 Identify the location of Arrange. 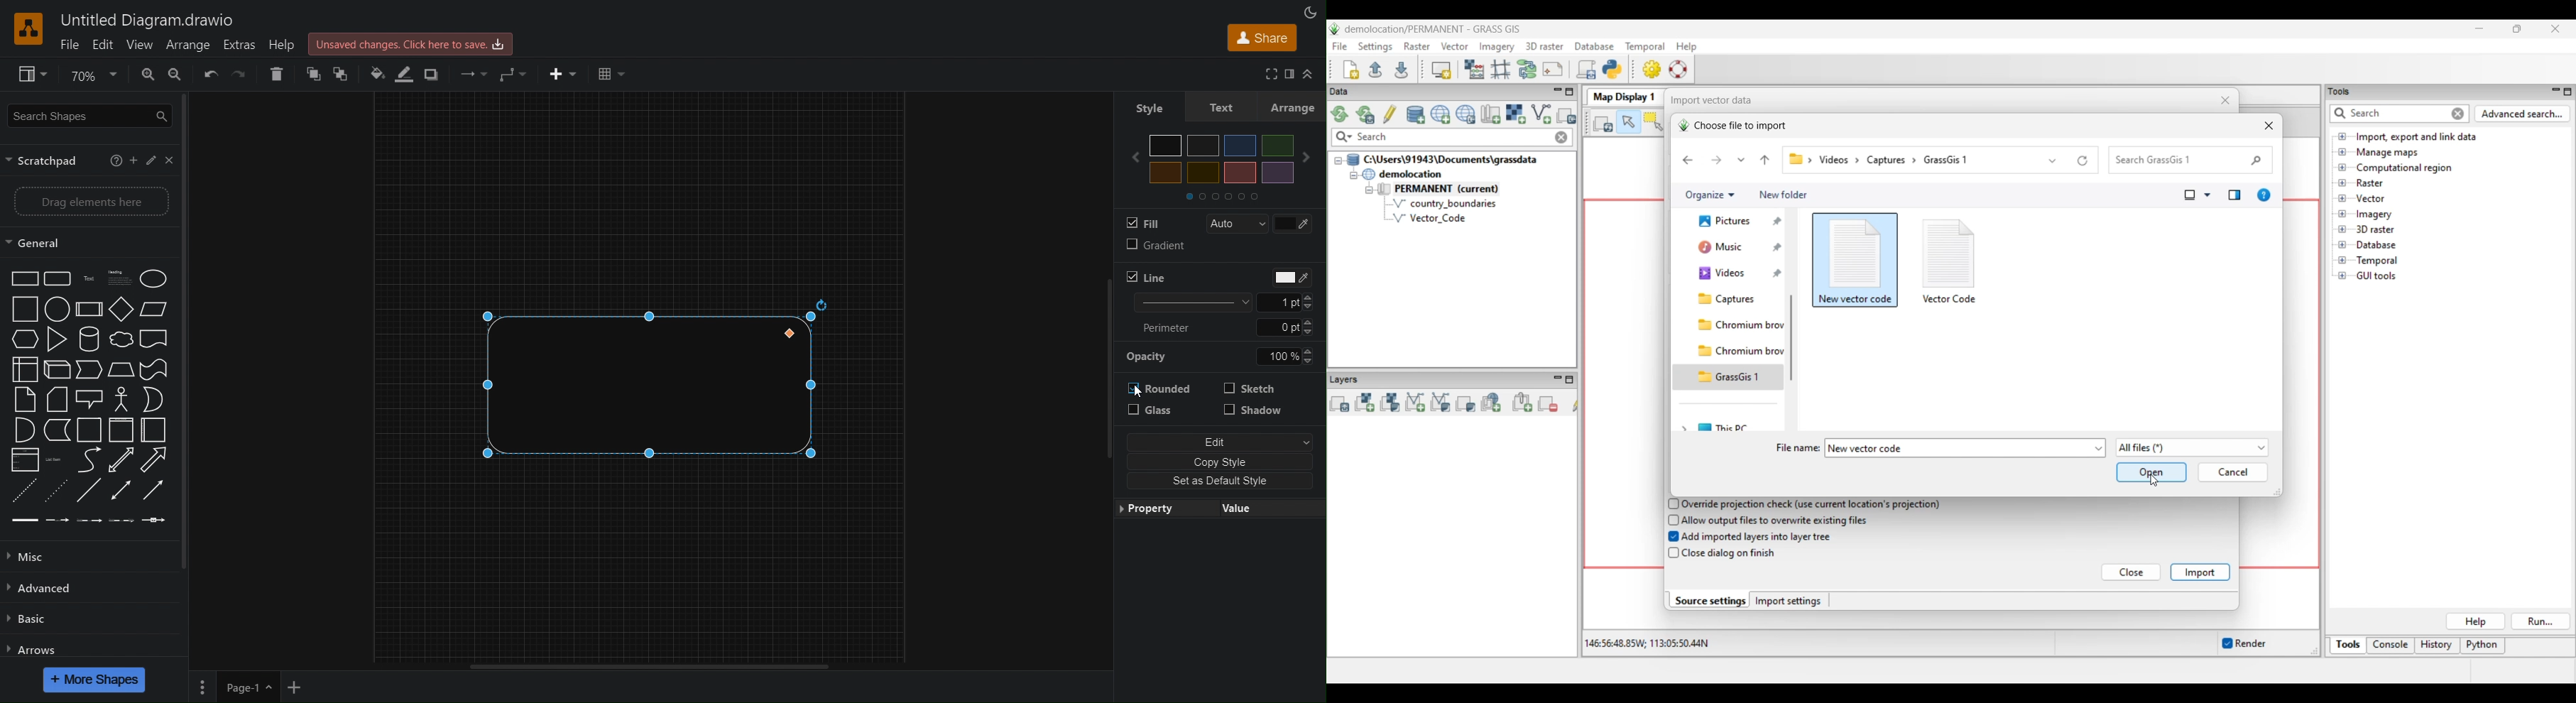
(1297, 107).